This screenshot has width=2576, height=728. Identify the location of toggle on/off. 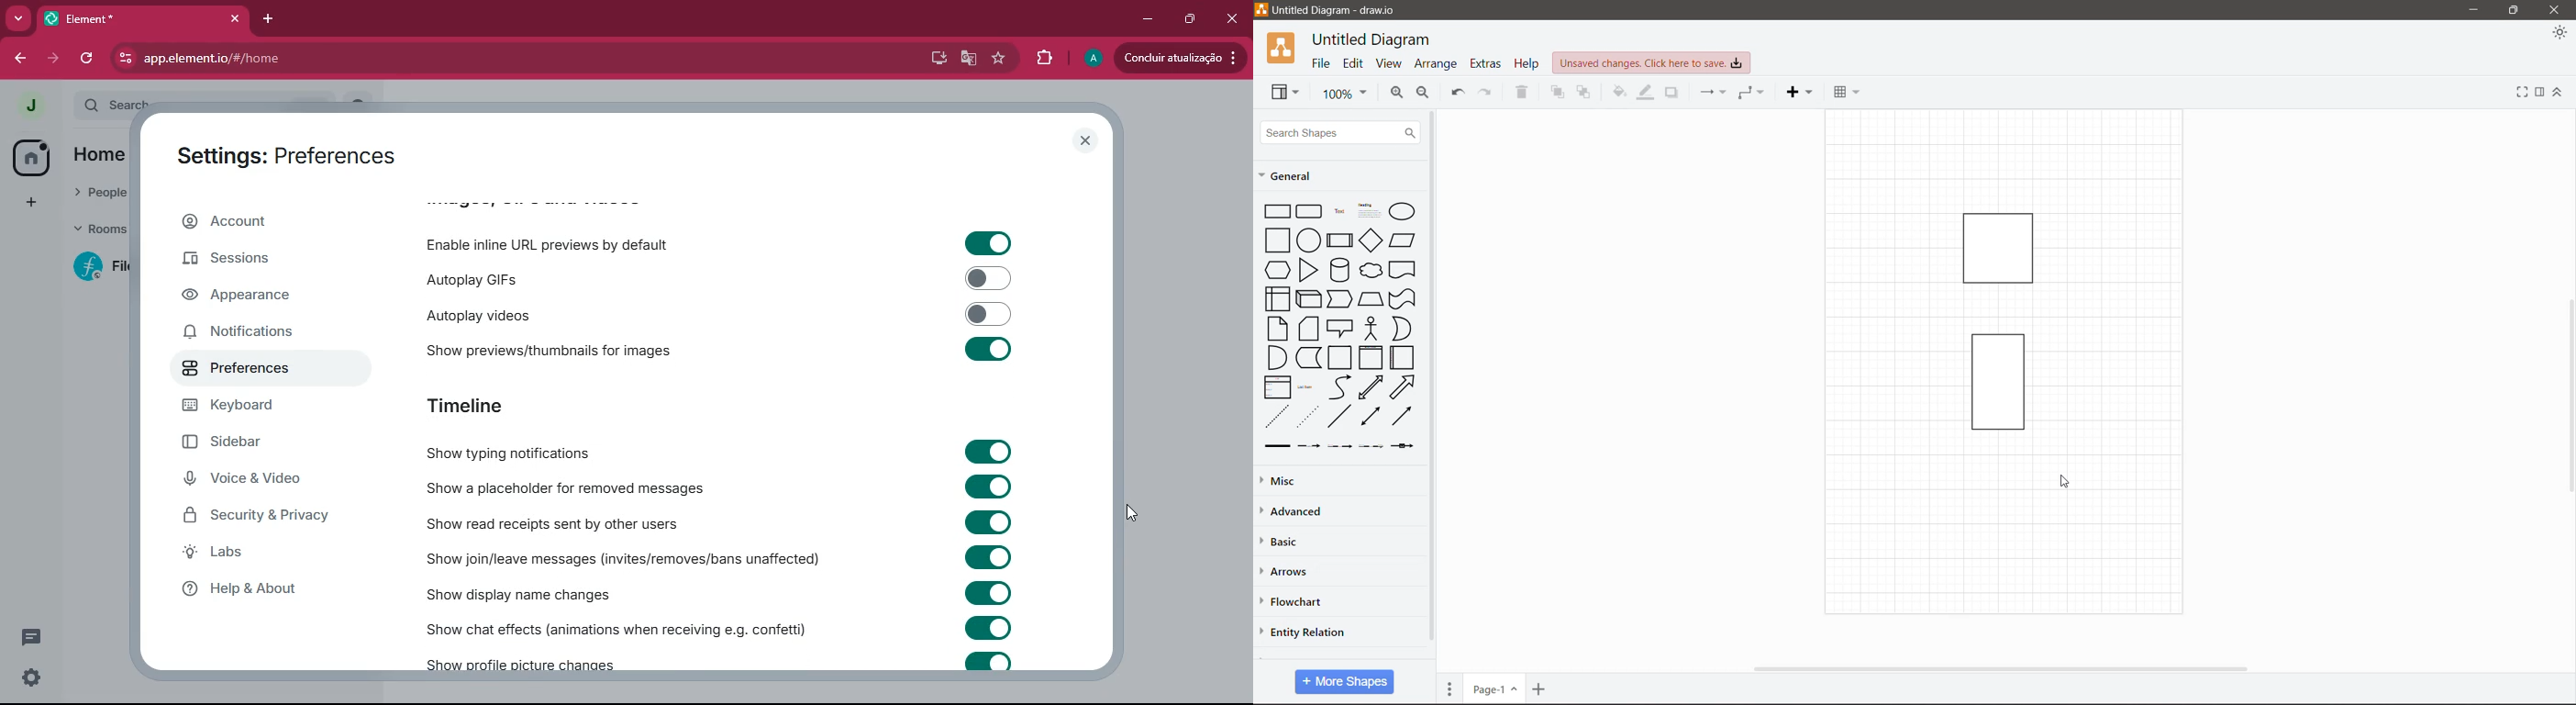
(988, 278).